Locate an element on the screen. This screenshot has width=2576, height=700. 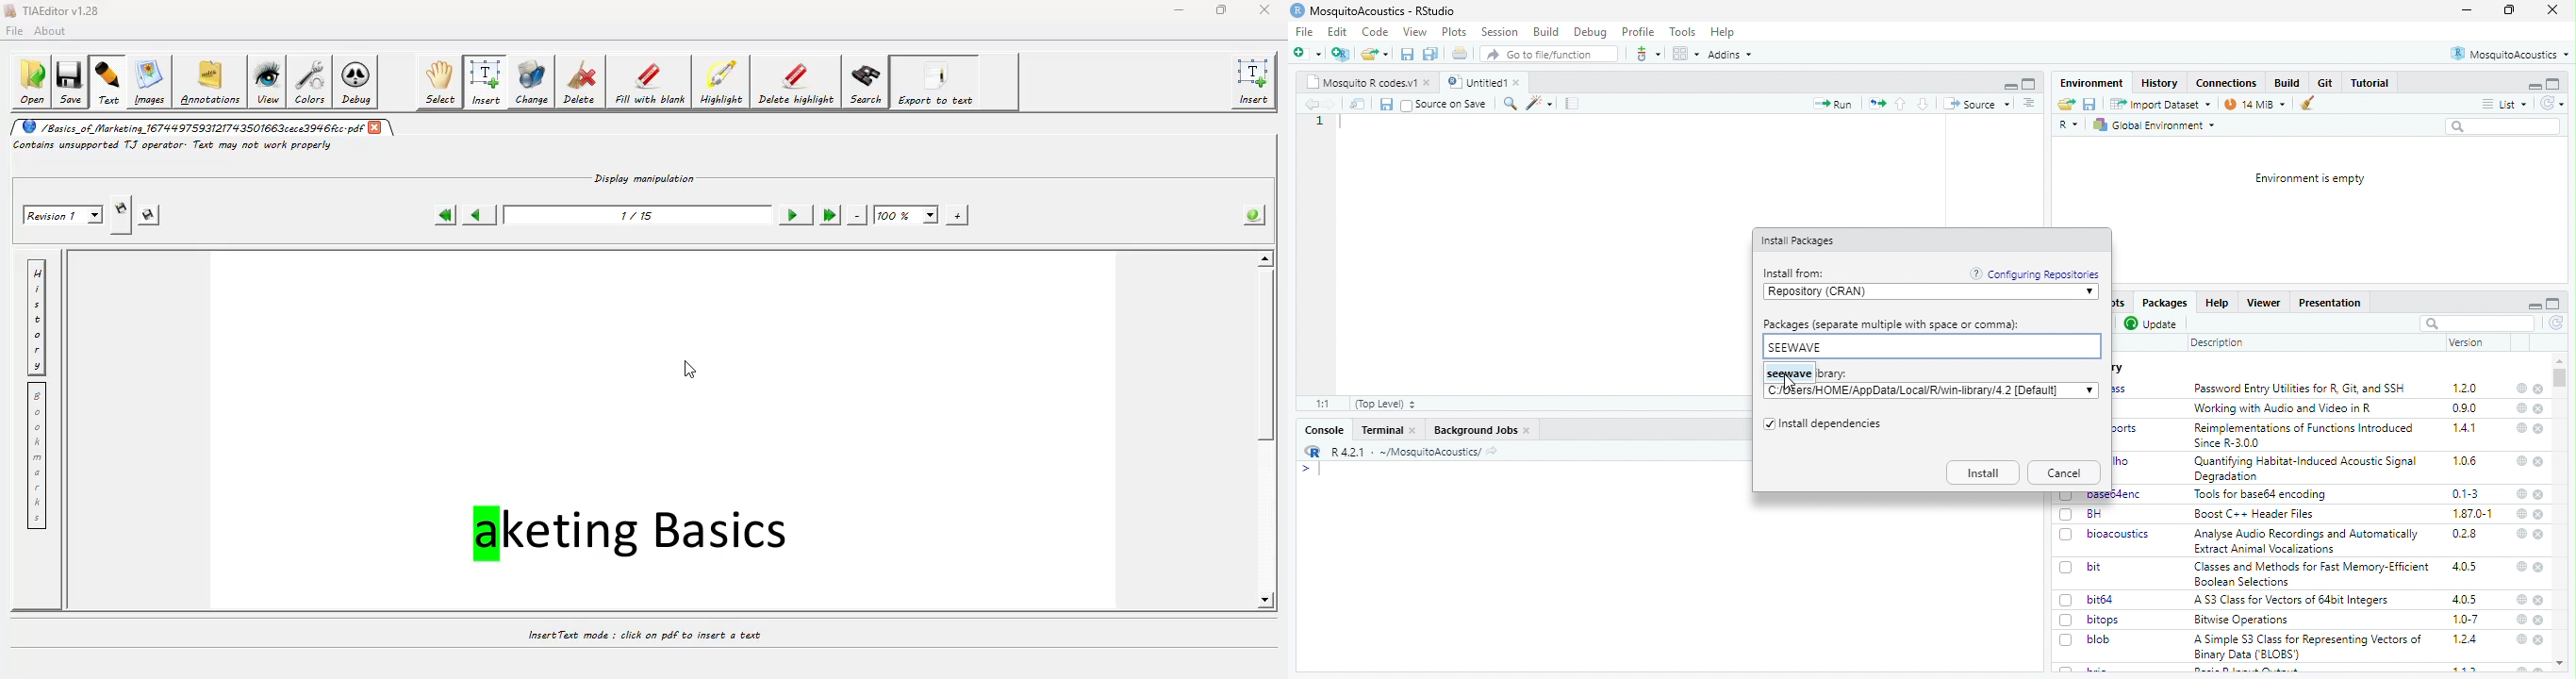
open file is located at coordinates (1308, 54).